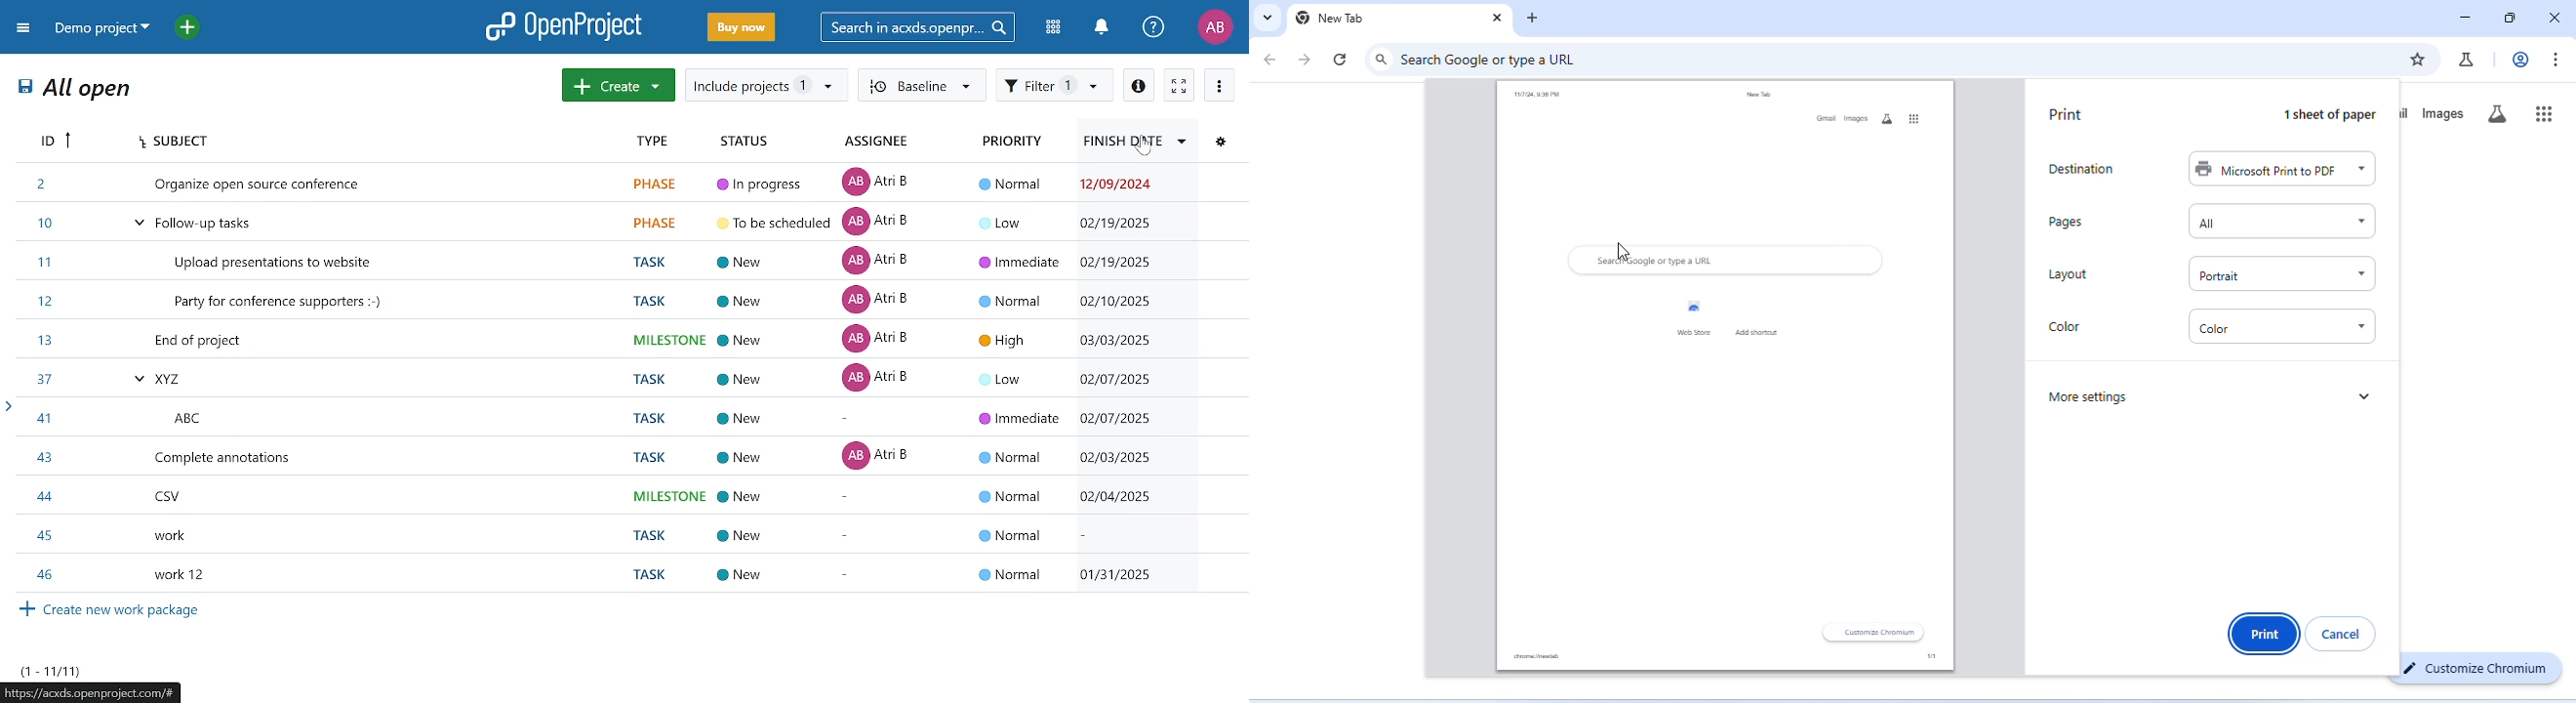  I want to click on print, so click(2264, 633).